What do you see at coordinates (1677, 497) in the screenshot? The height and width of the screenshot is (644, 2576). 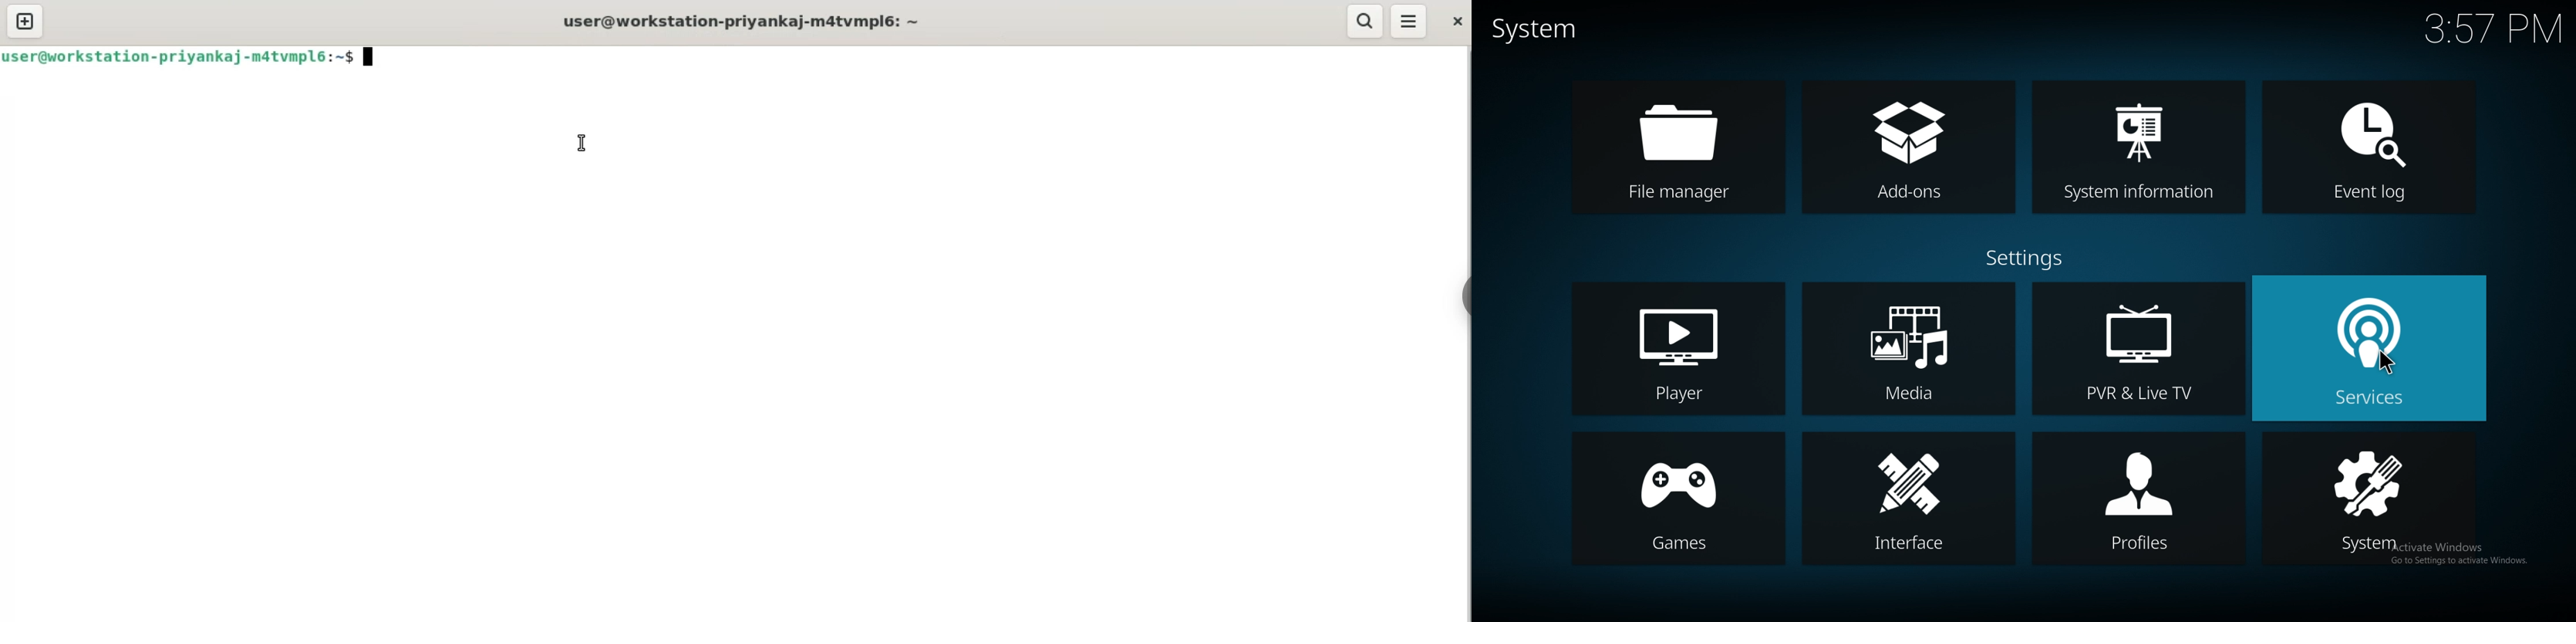 I see `games` at bounding box center [1677, 497].